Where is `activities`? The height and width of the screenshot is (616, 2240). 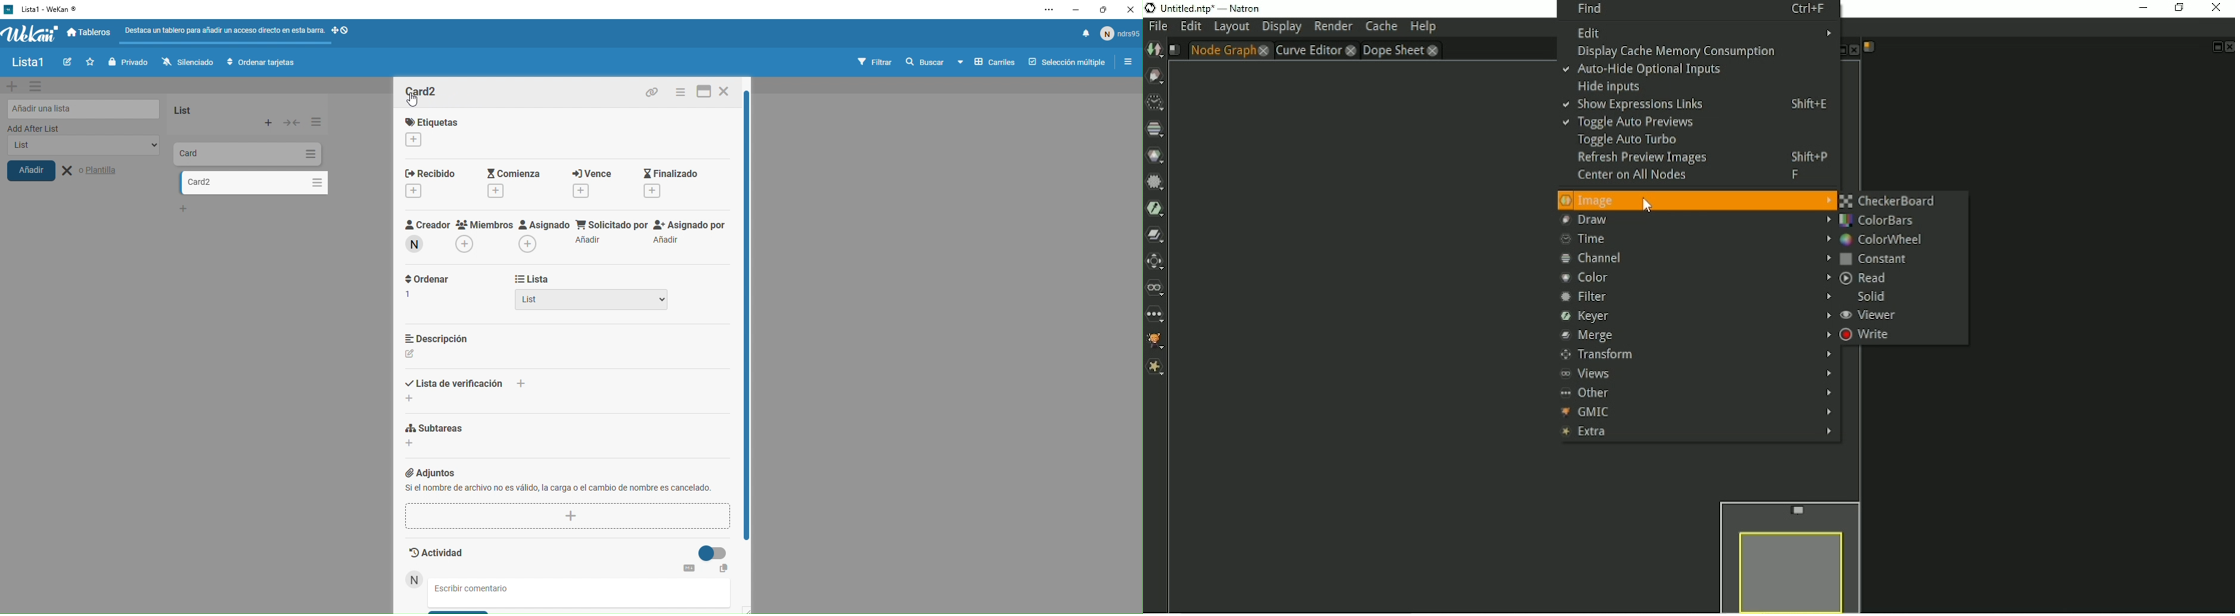
activities is located at coordinates (570, 557).